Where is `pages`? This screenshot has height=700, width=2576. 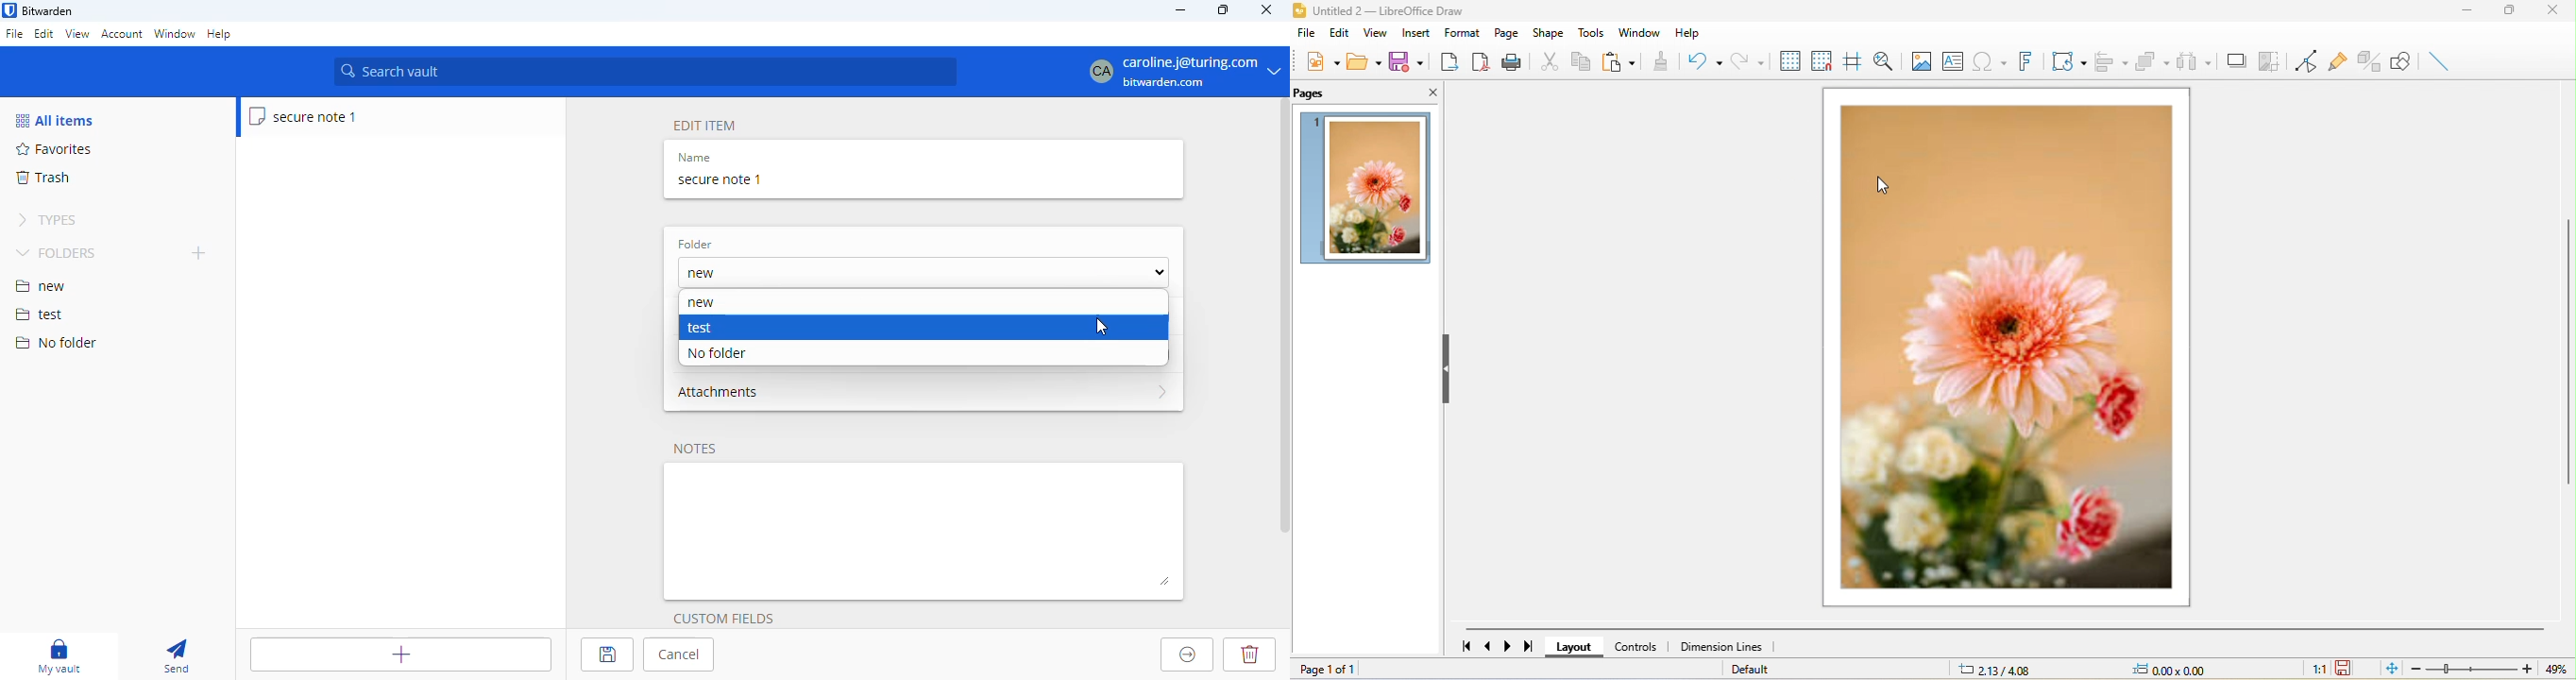 pages is located at coordinates (1313, 94).